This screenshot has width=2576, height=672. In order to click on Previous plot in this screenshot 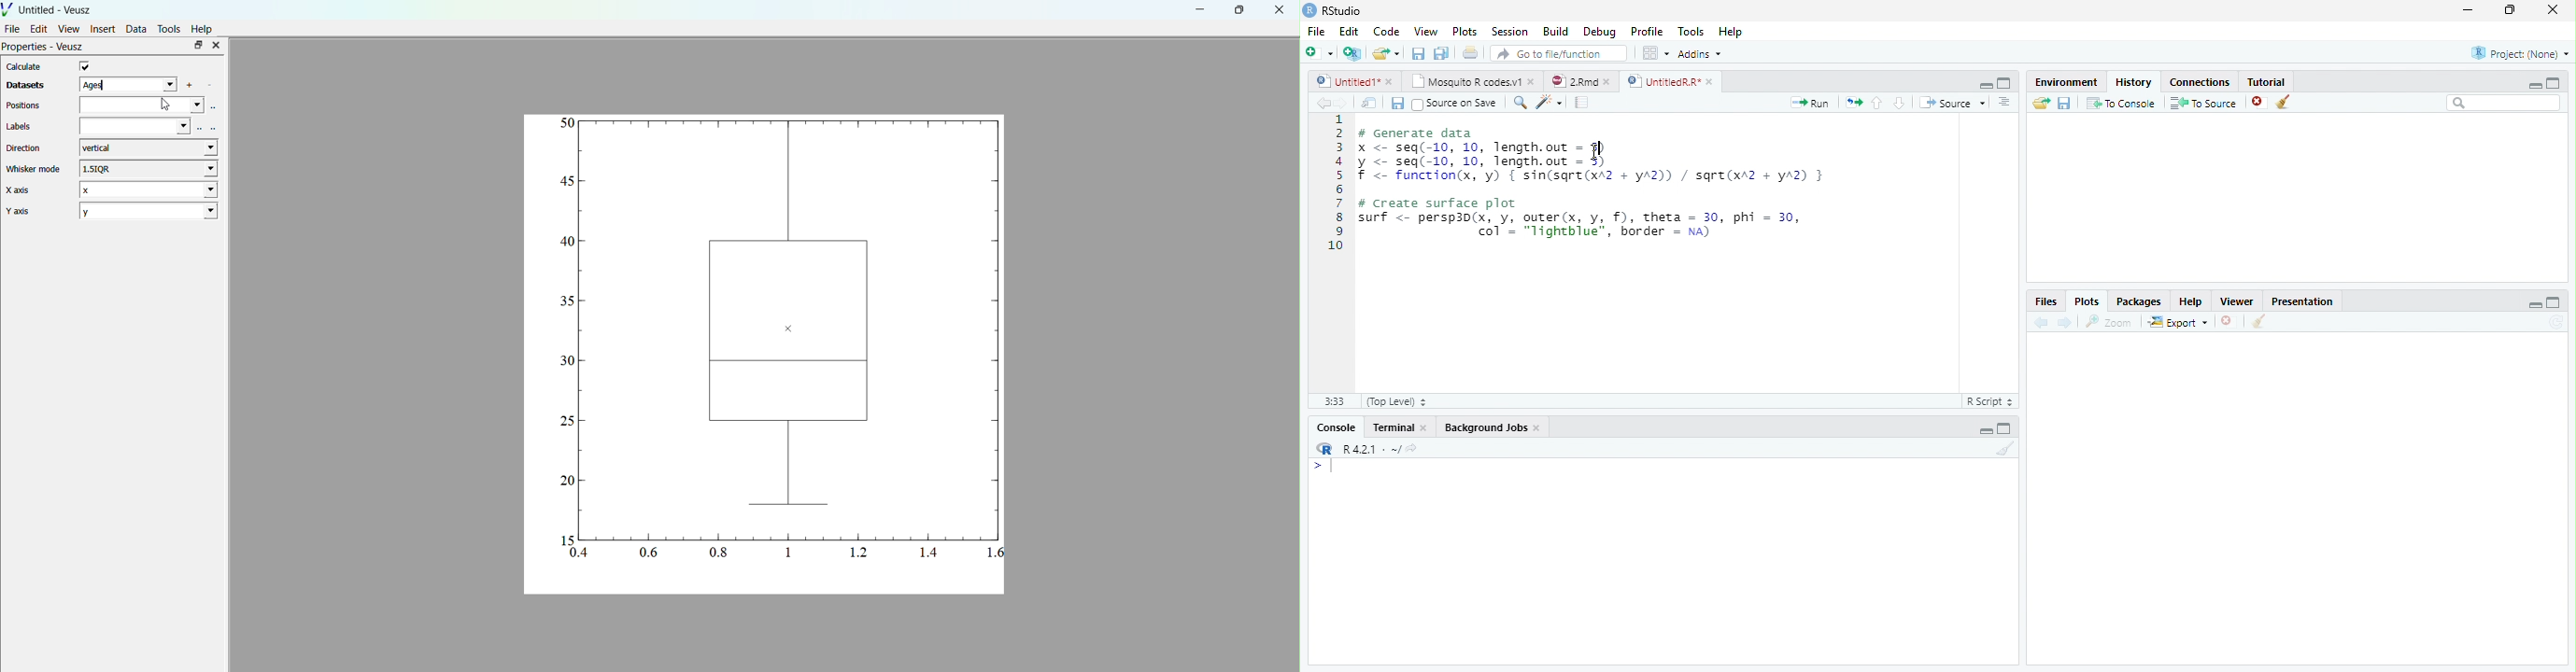, I will do `click(2041, 322)`.